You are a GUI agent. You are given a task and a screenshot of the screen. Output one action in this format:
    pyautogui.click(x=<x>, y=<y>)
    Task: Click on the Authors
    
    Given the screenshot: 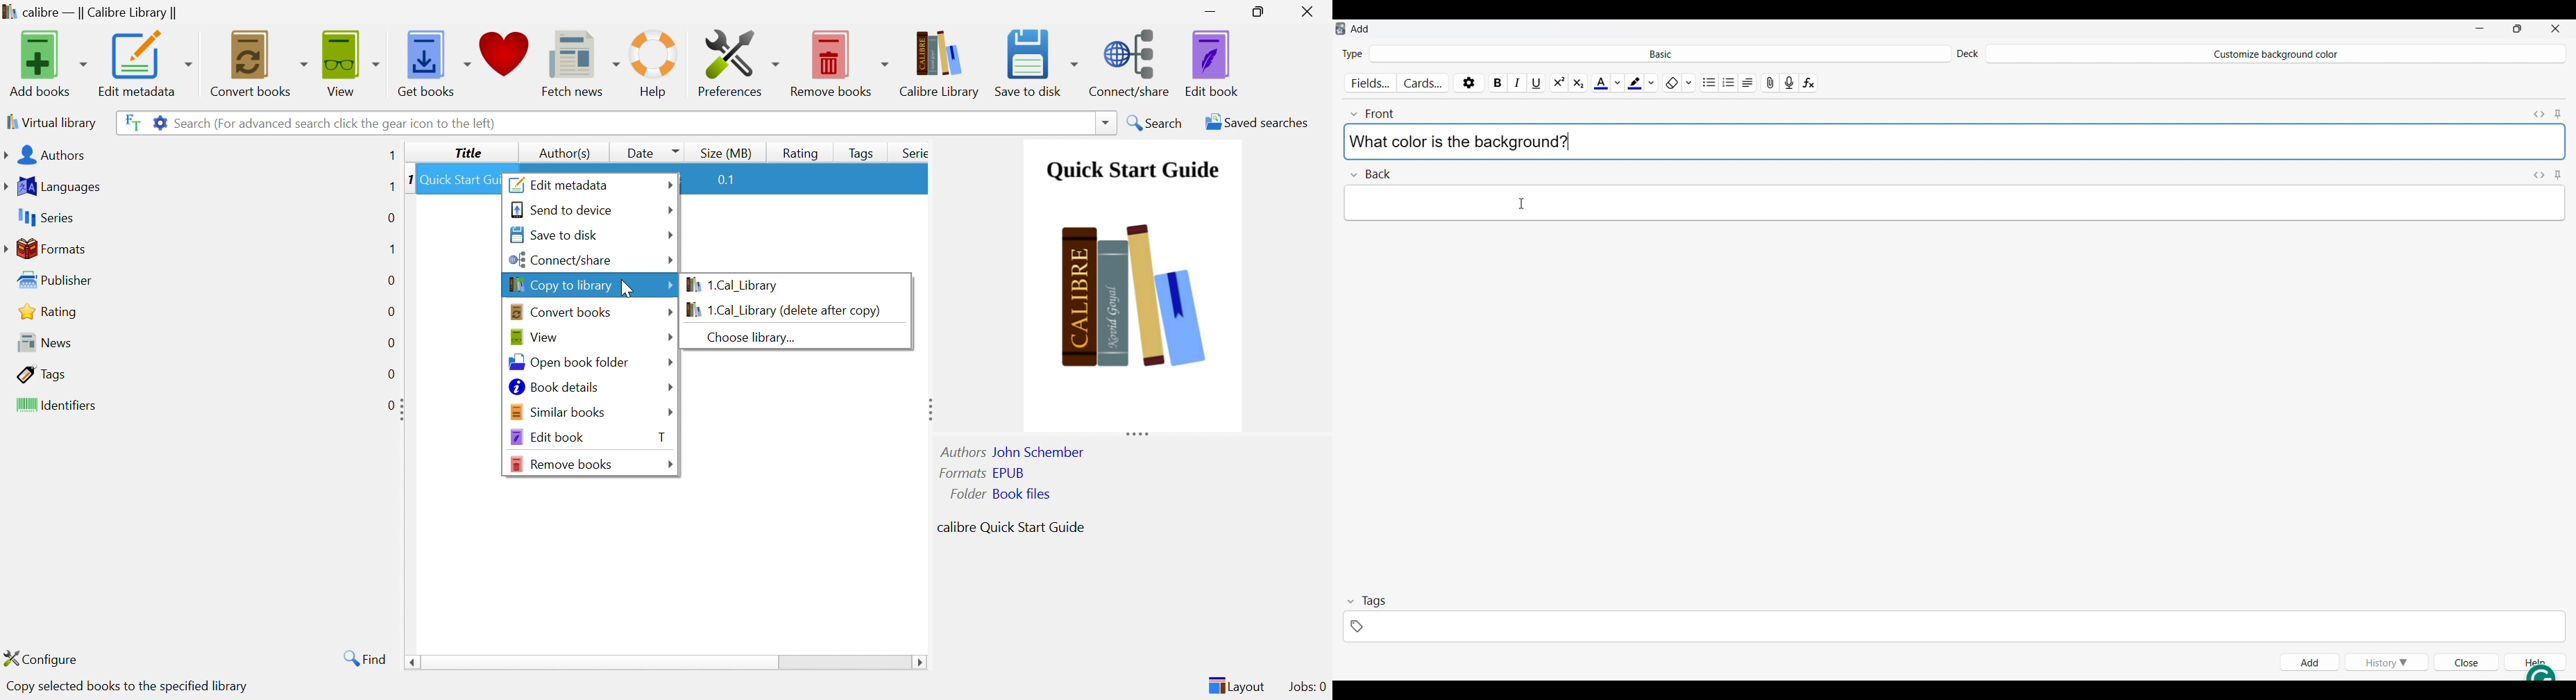 What is the action you would take?
    pyautogui.click(x=44, y=154)
    